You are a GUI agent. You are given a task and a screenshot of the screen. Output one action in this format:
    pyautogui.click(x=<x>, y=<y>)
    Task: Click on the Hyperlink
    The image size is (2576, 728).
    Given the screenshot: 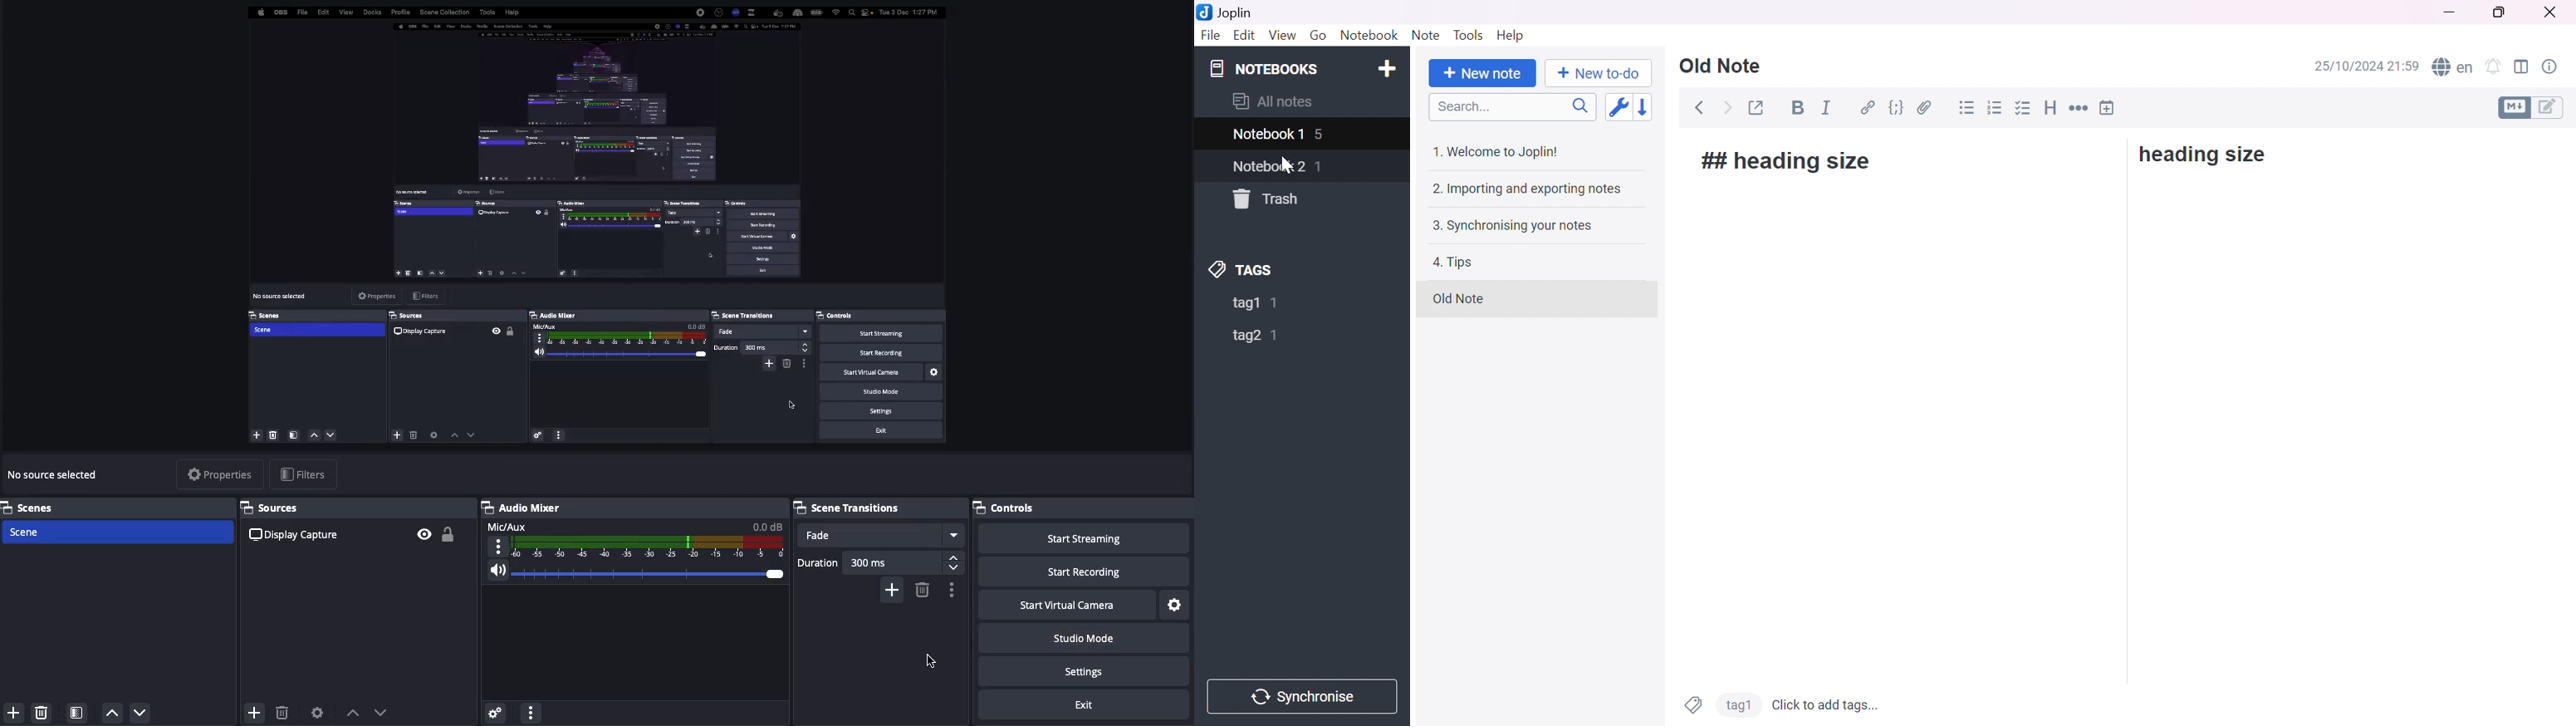 What is the action you would take?
    pyautogui.click(x=1870, y=108)
    